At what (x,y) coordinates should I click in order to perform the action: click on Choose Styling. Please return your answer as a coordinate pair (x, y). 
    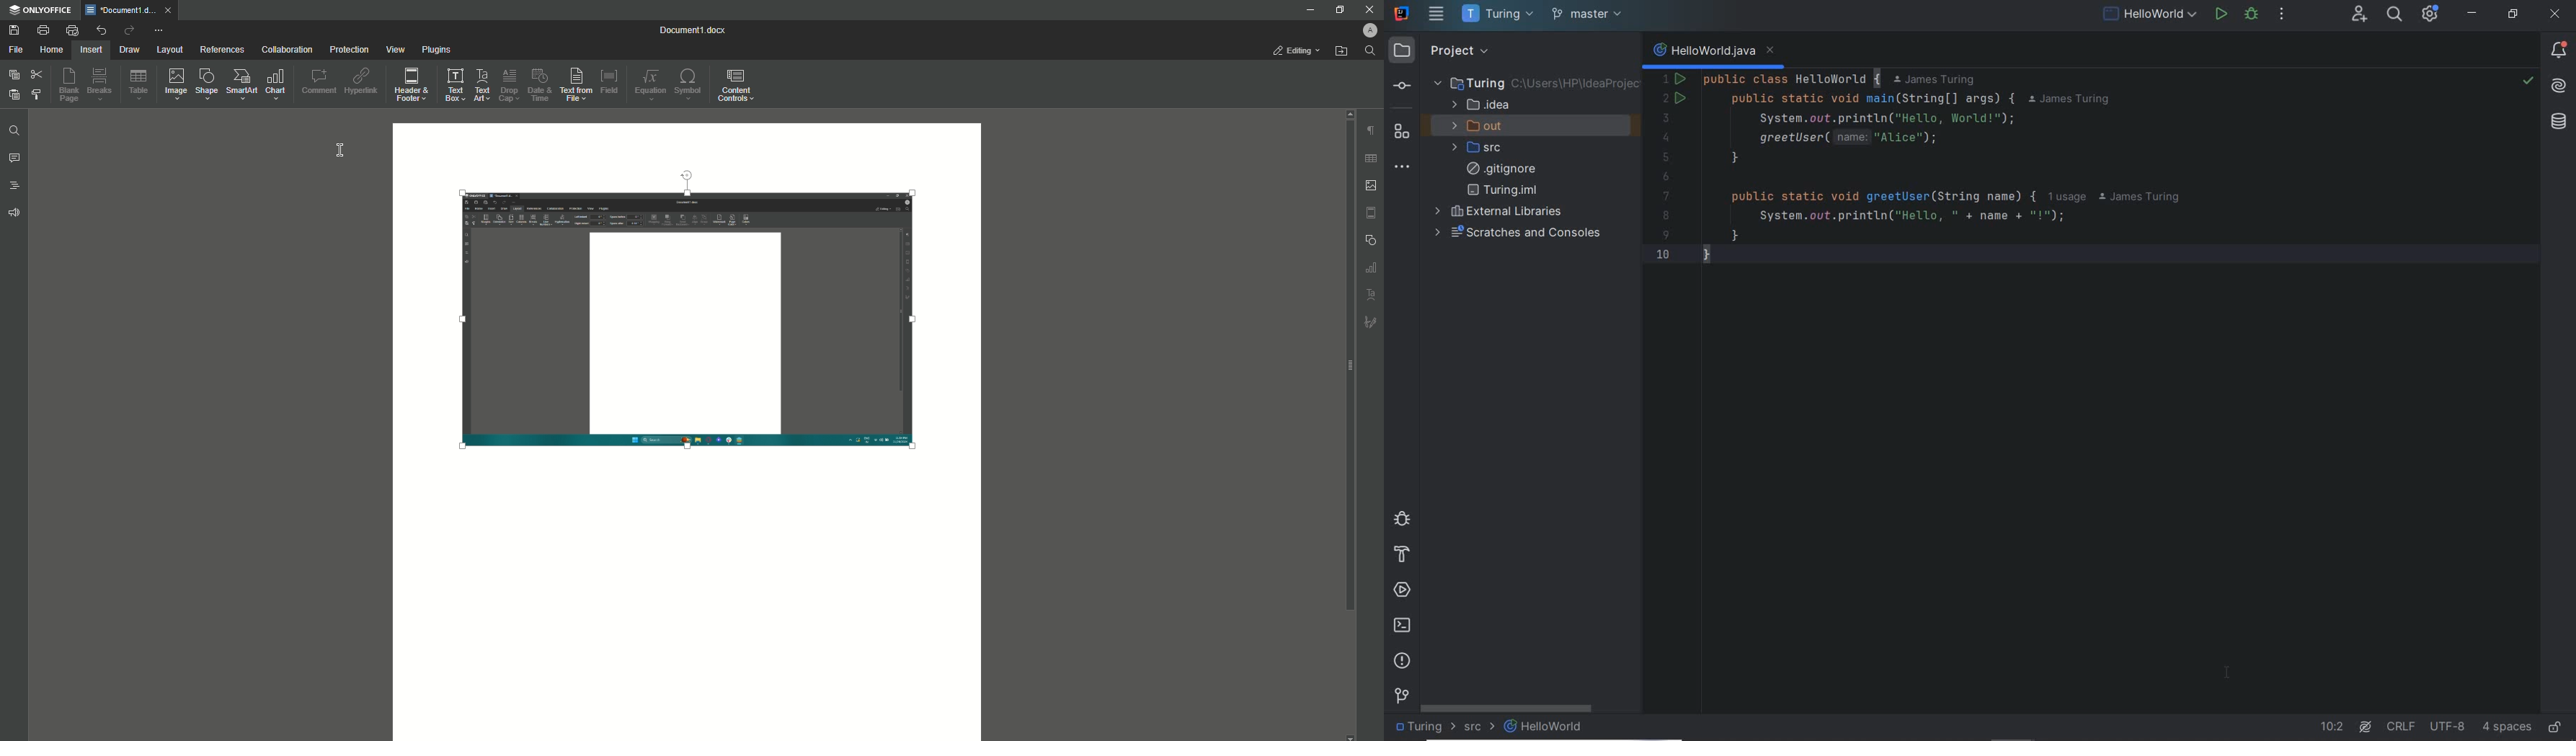
    Looking at the image, I should click on (37, 95).